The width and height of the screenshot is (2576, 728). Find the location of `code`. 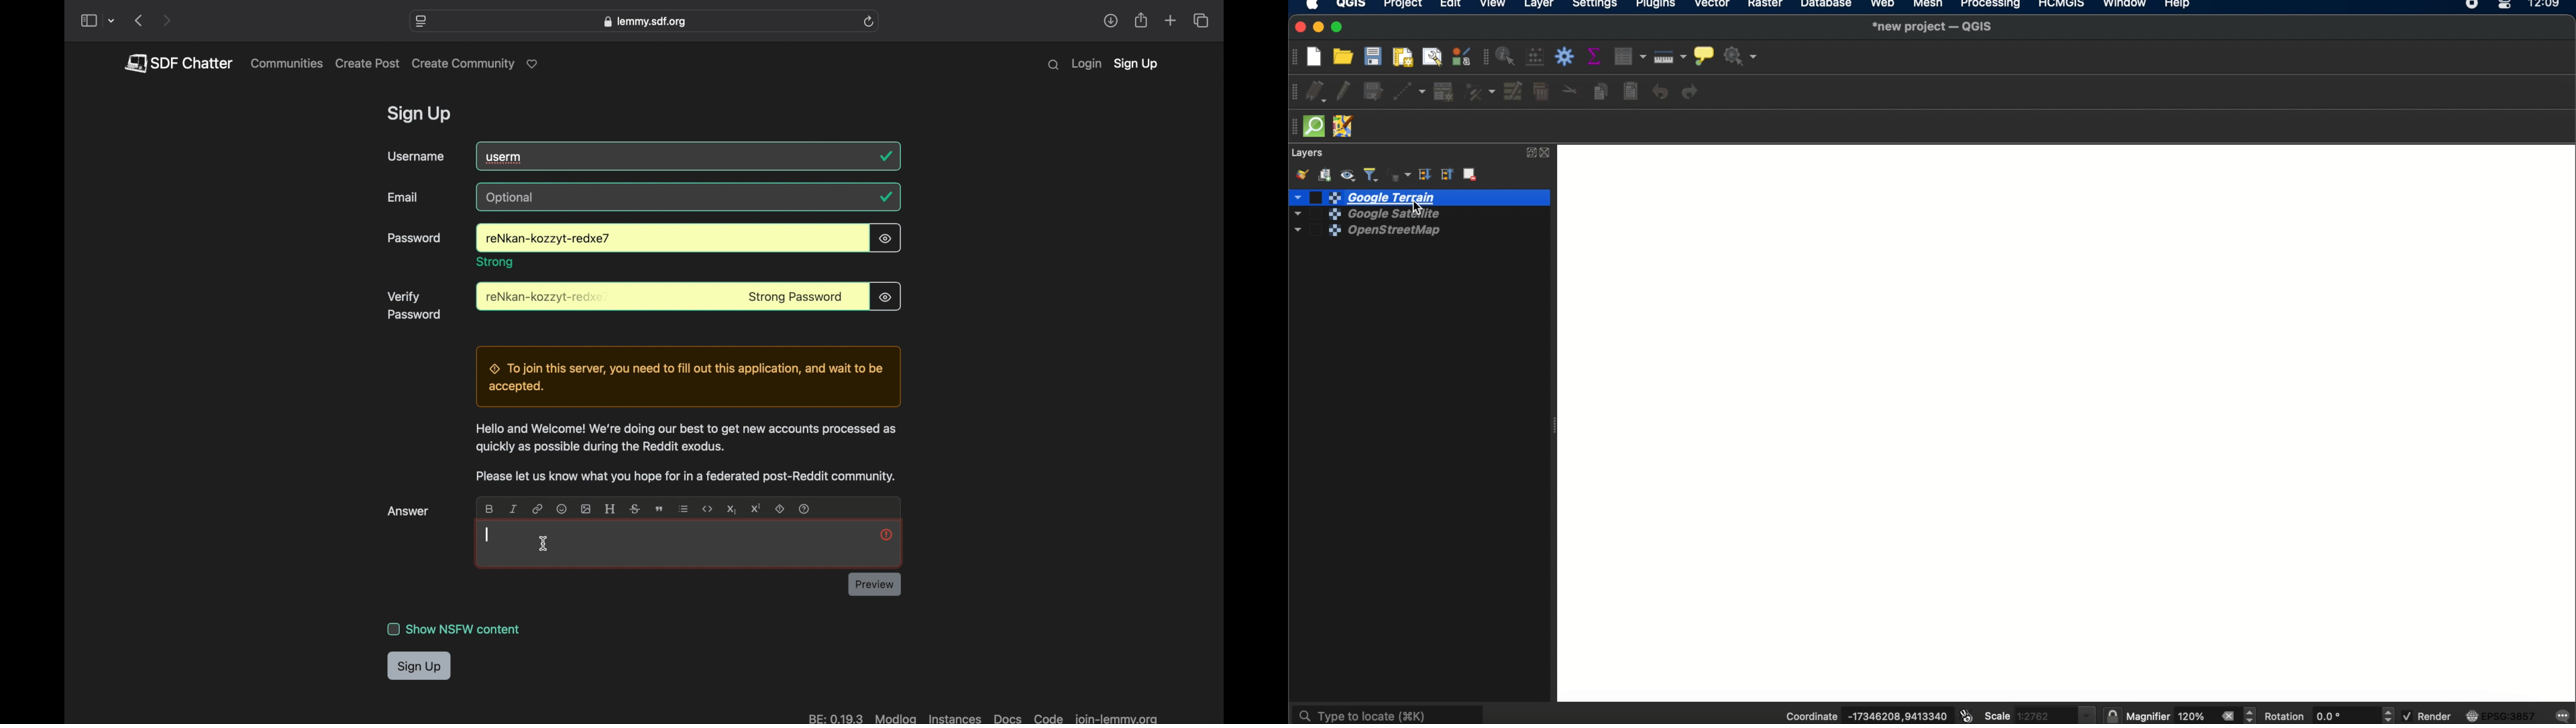

code is located at coordinates (1048, 717).